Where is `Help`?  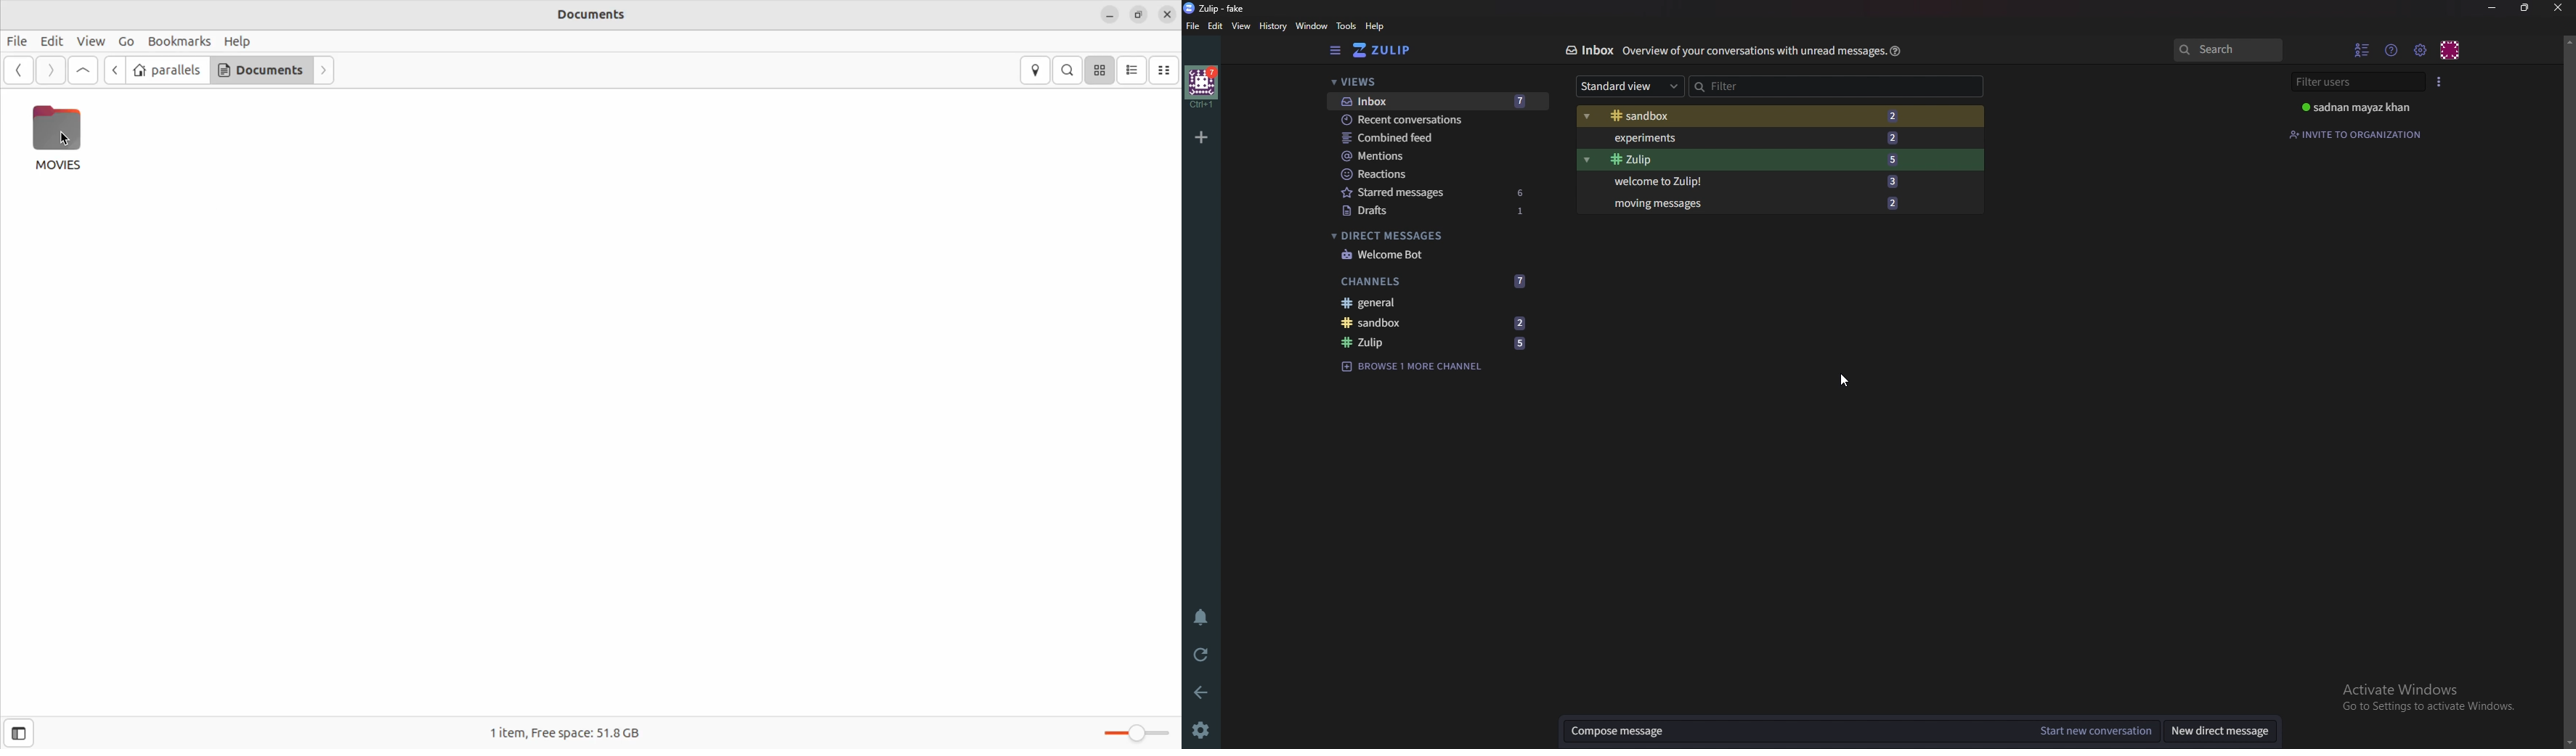 Help is located at coordinates (1894, 51).